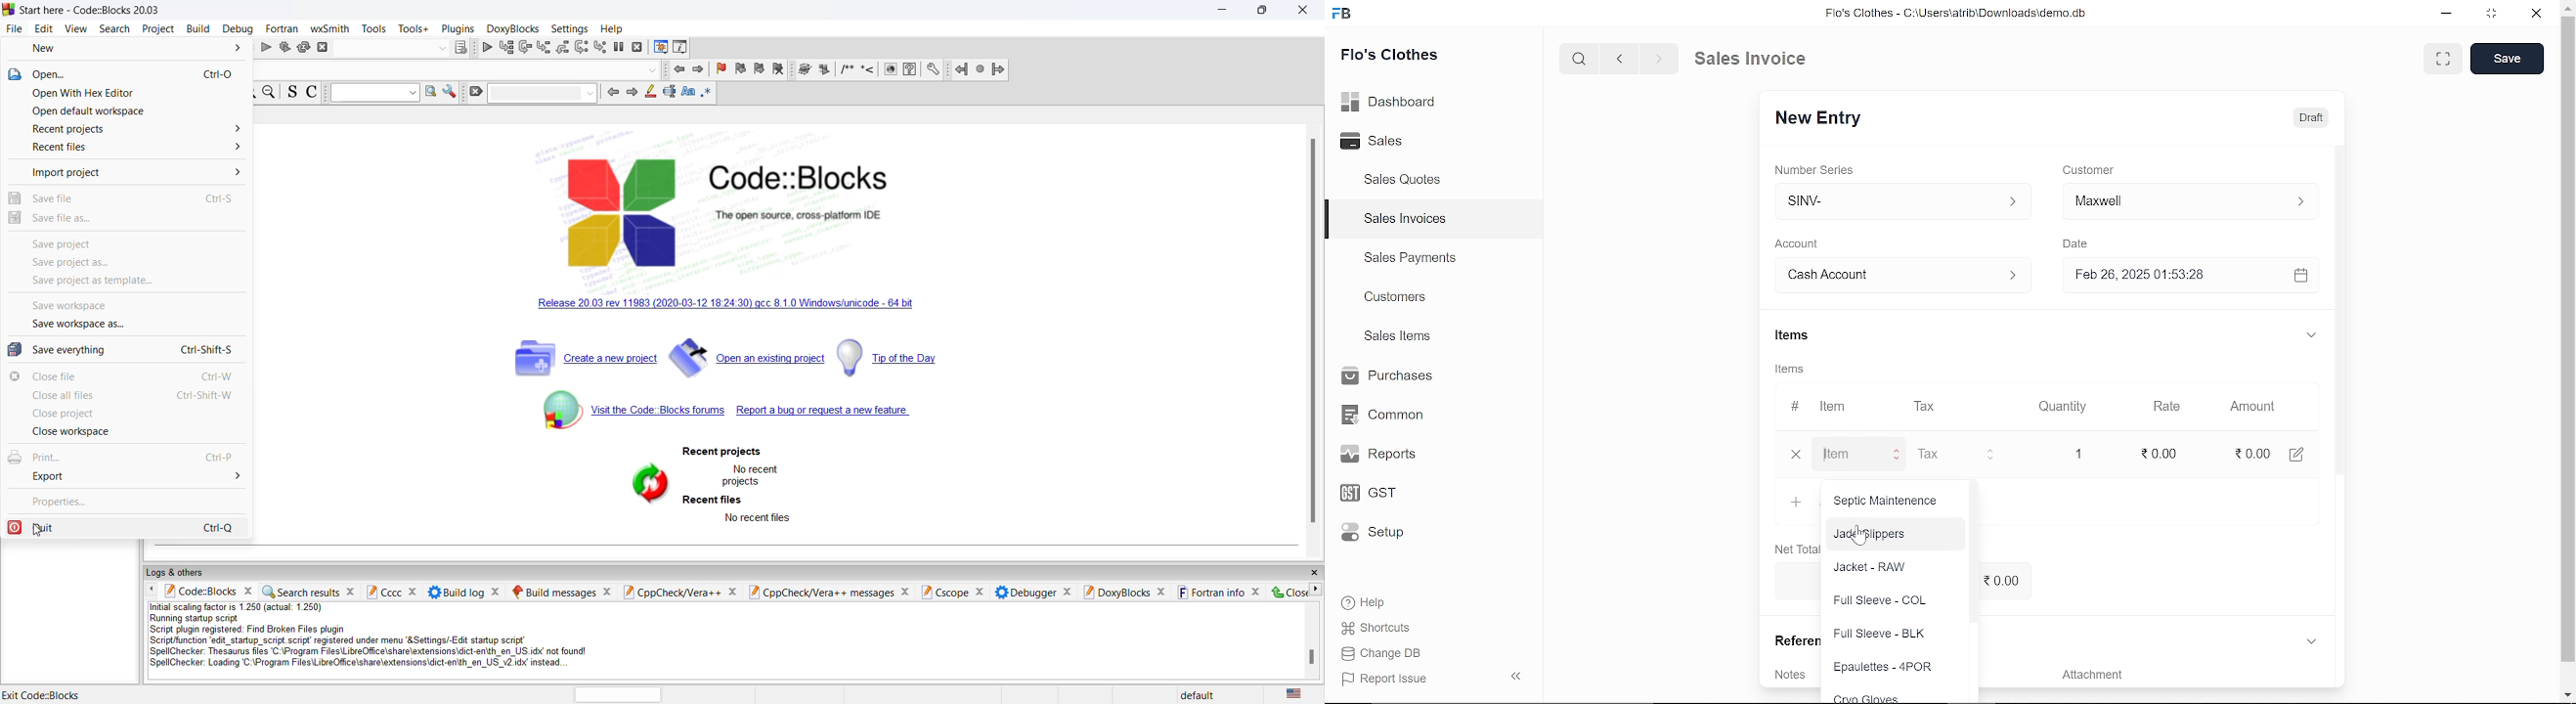 The width and height of the screenshot is (2576, 728). I want to click on cpp pane, so click(674, 591).